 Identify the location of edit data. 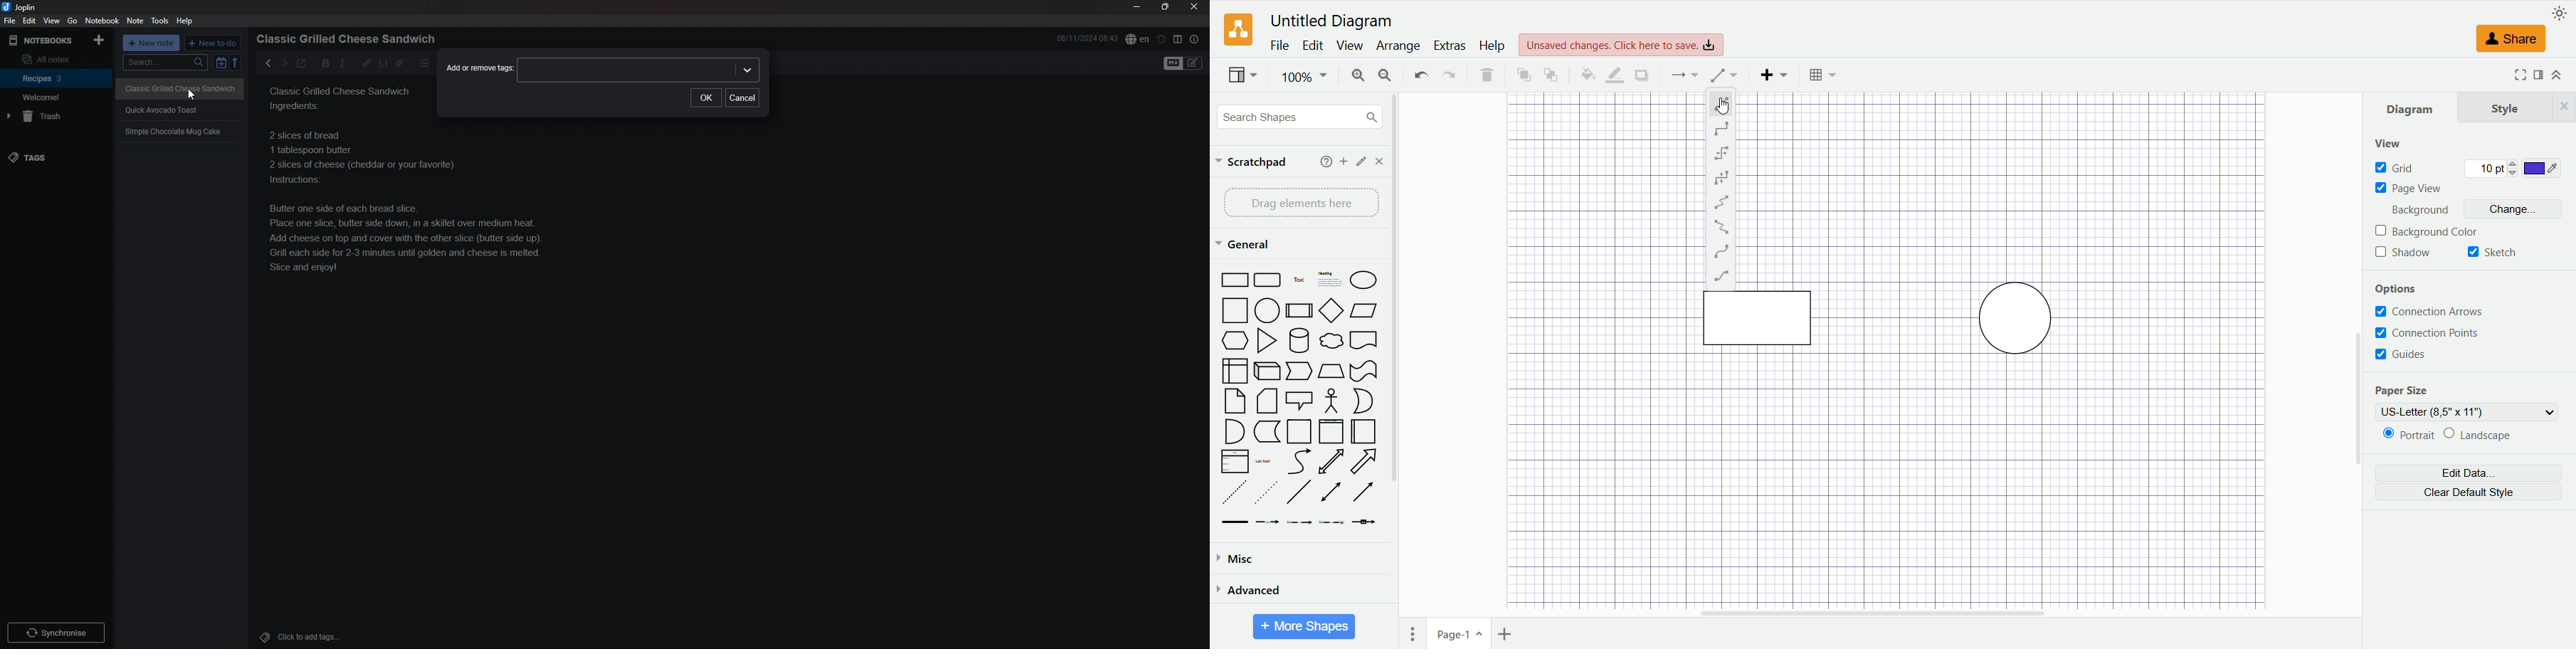
(2471, 473).